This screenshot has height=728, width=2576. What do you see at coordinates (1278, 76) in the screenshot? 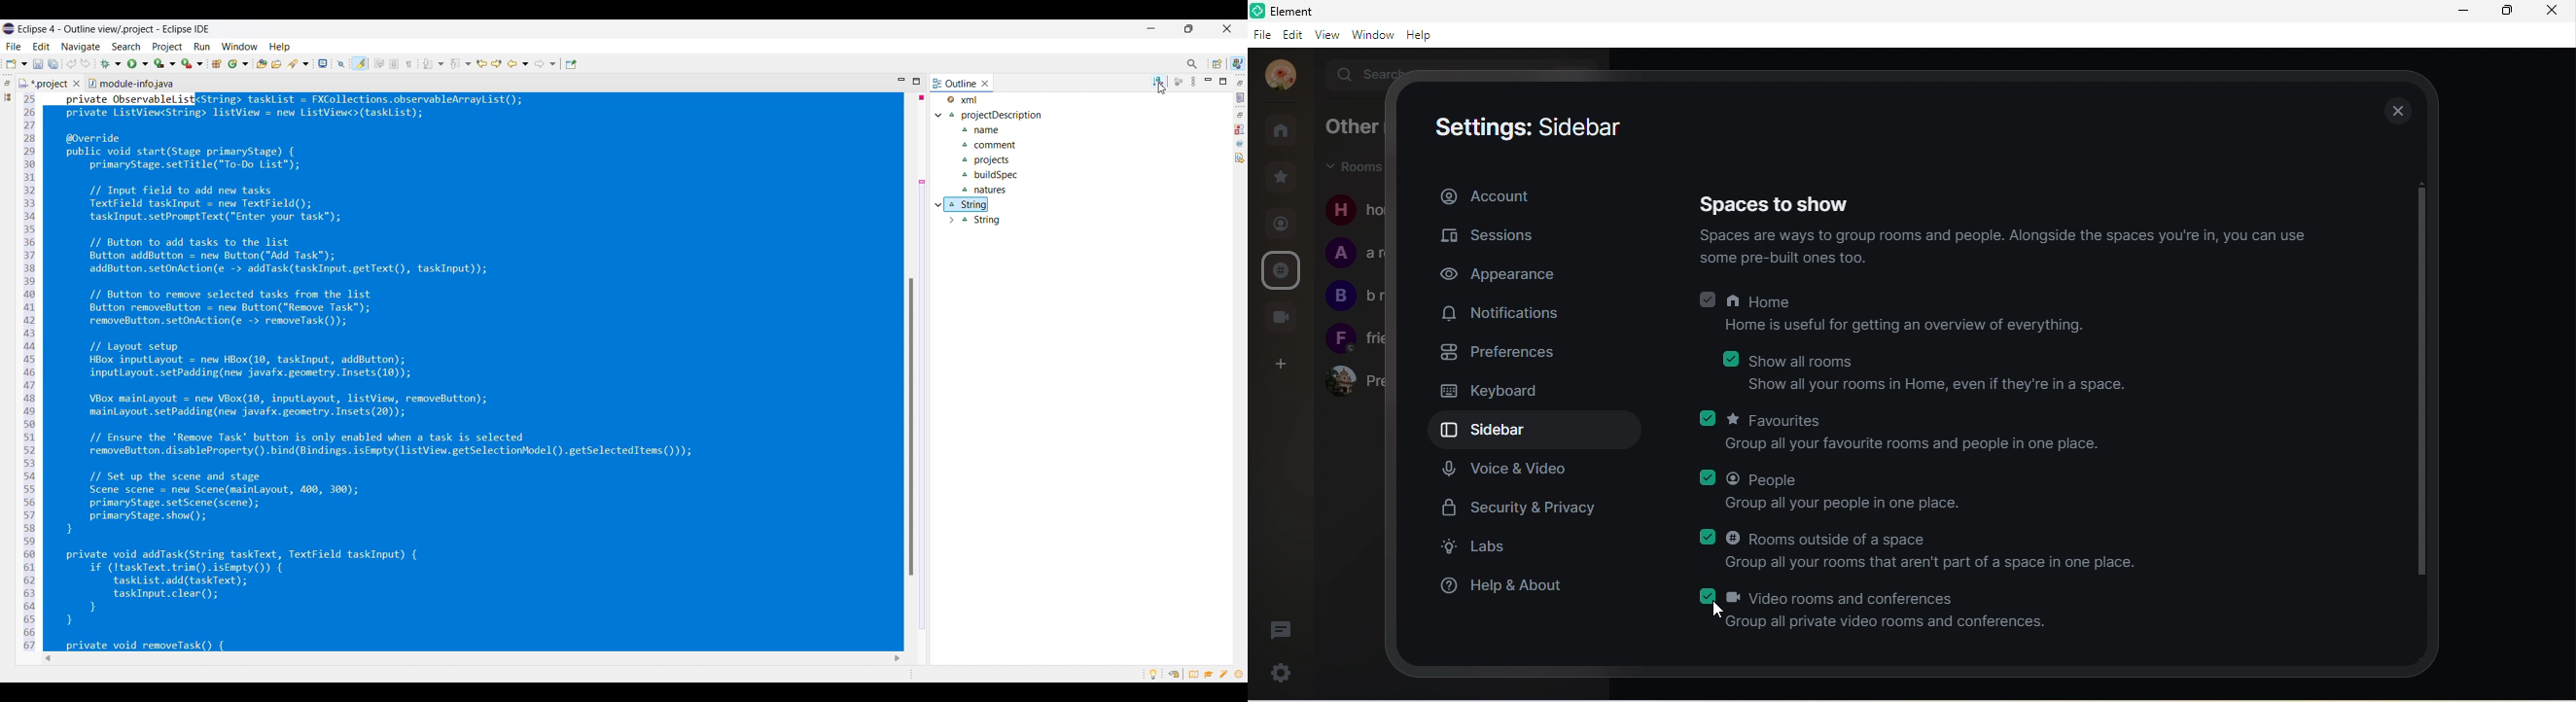
I see `profile photo` at bounding box center [1278, 76].